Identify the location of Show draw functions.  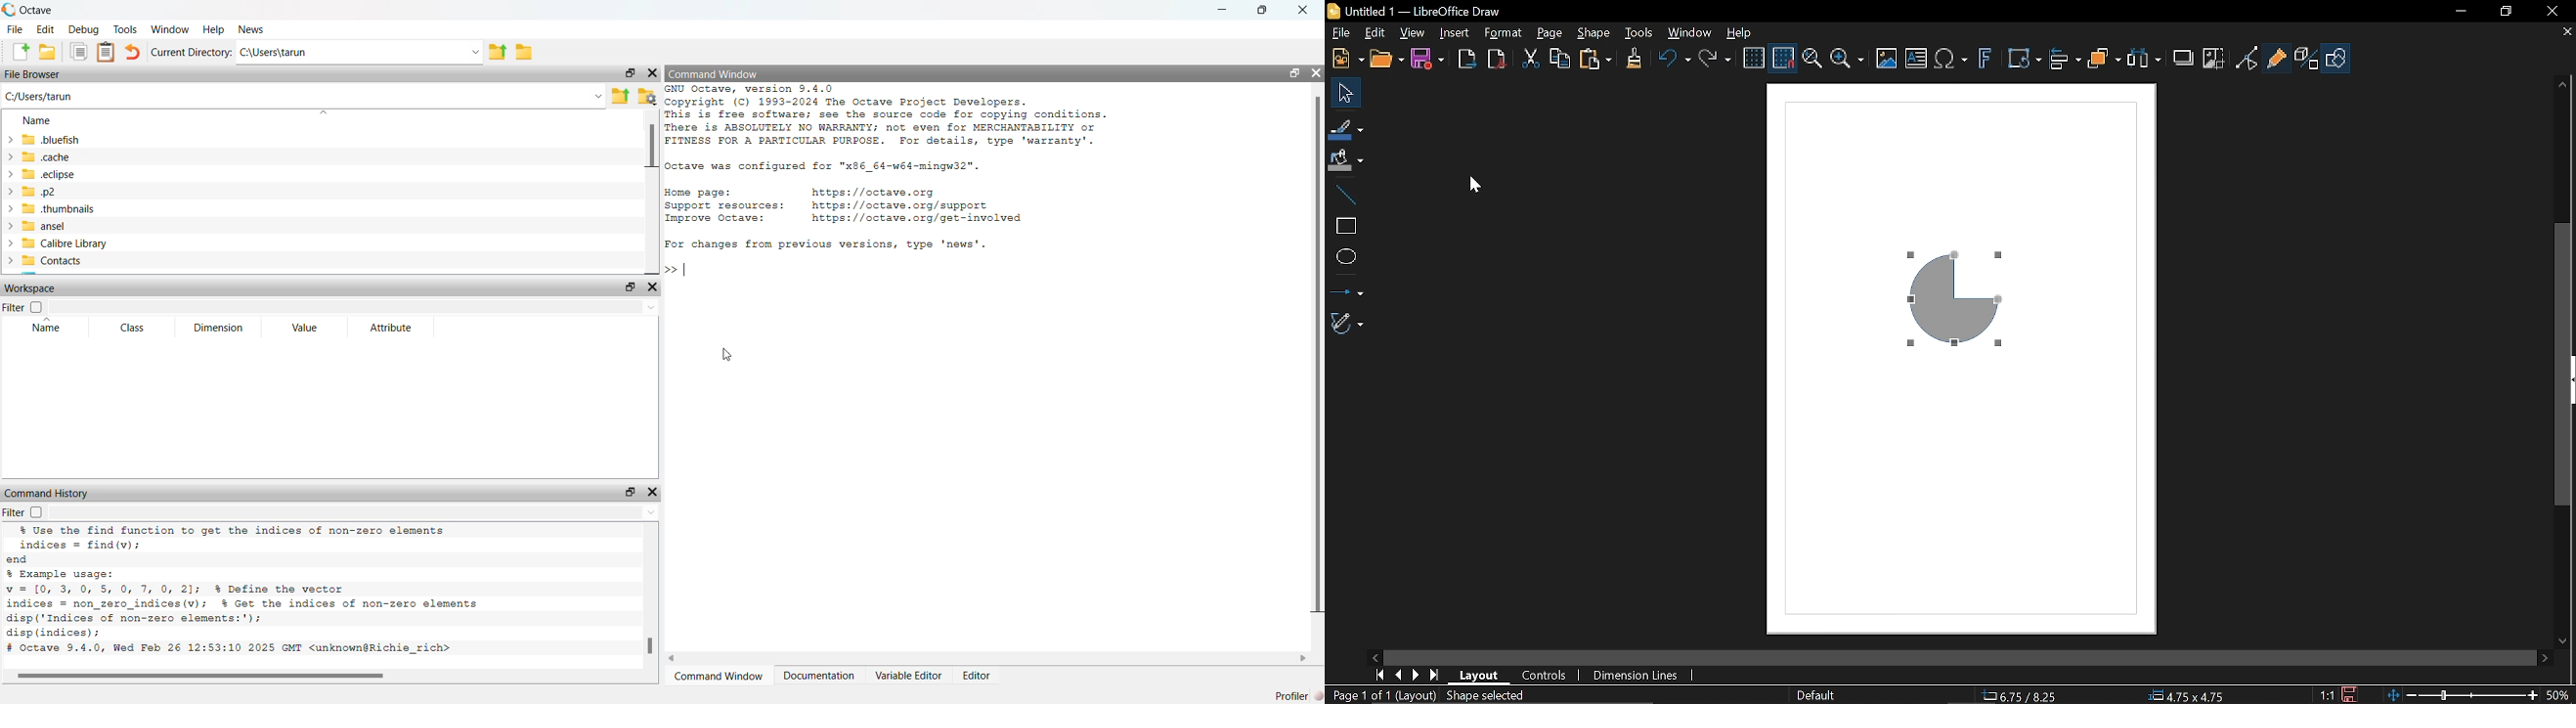
(2336, 58).